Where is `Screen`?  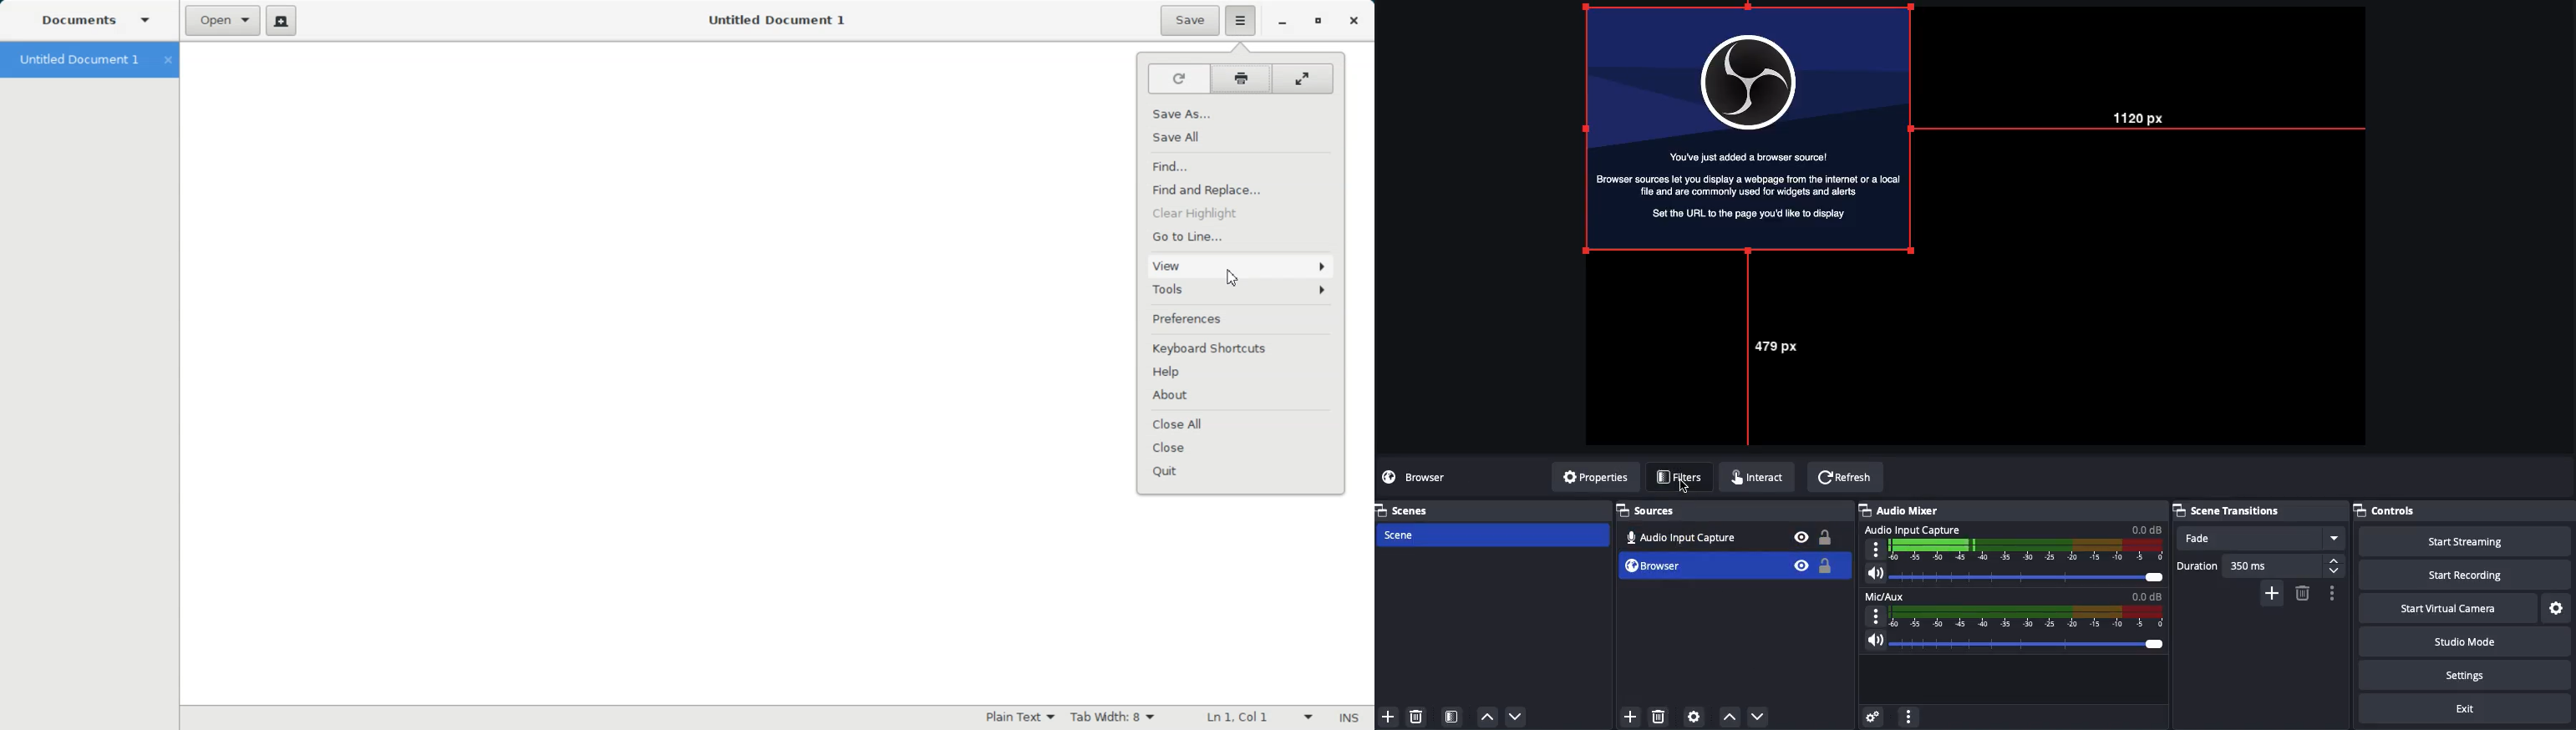 Screen is located at coordinates (1749, 129).